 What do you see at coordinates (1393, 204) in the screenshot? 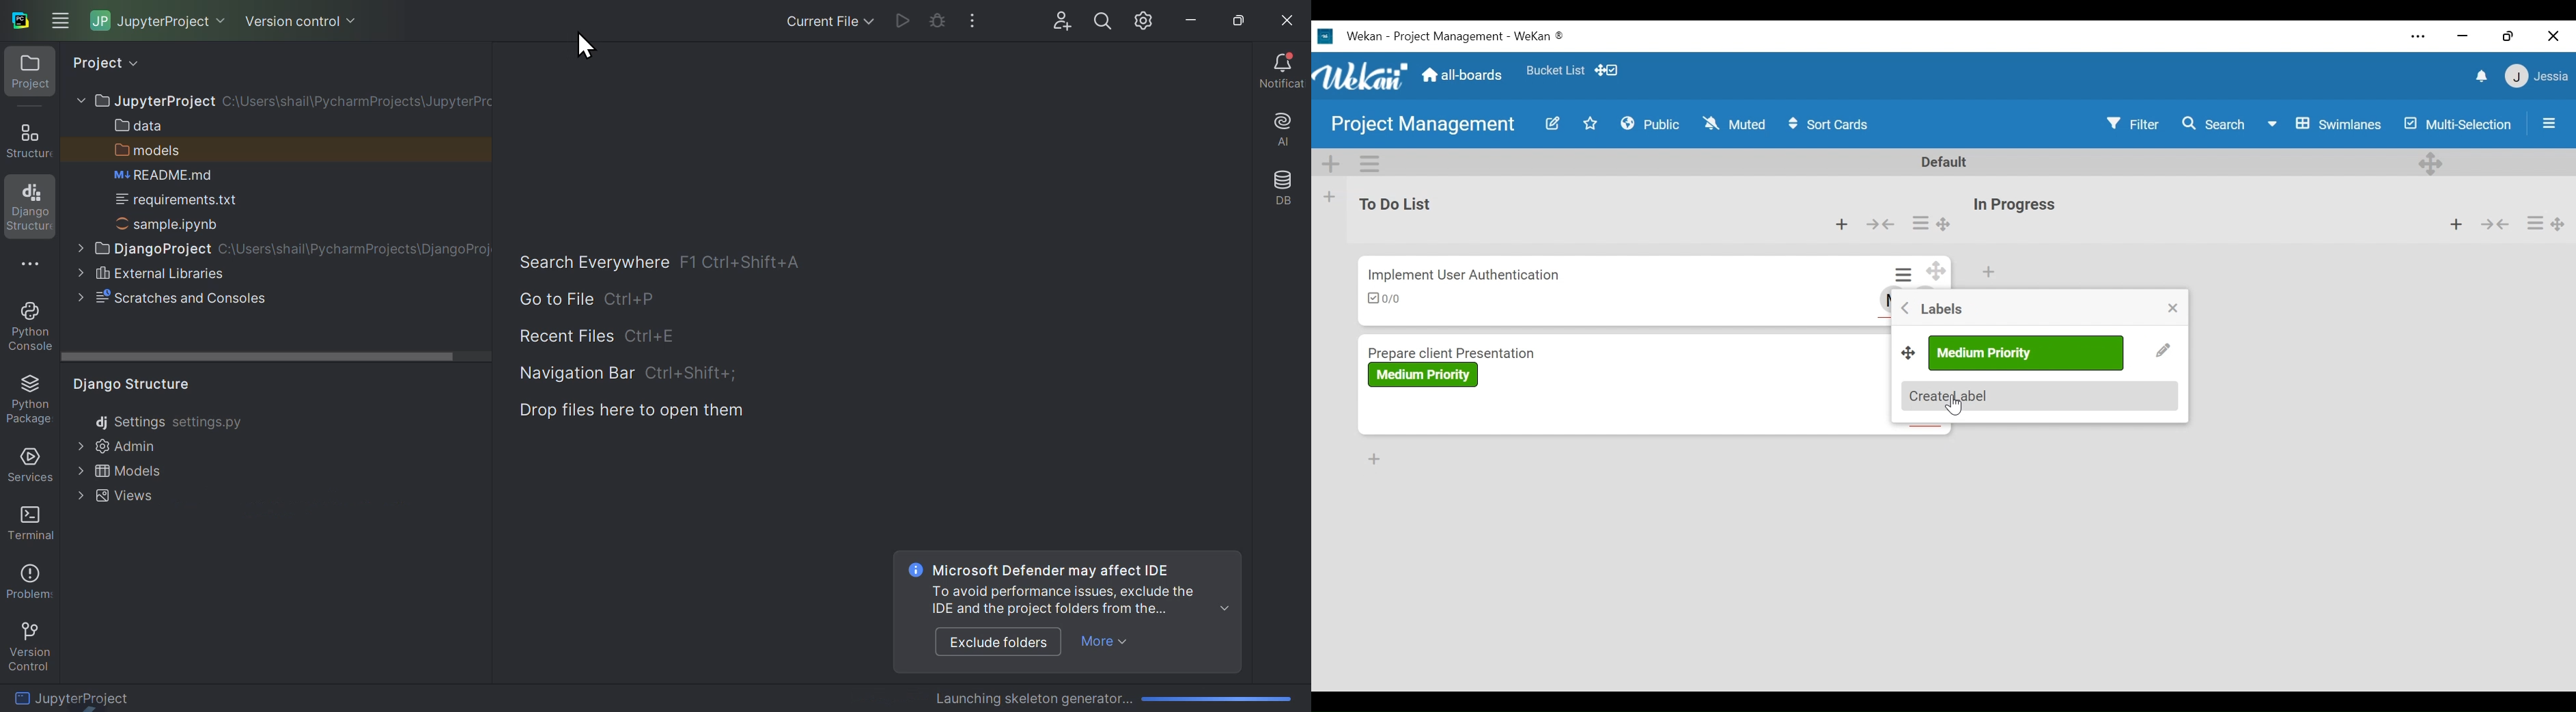
I see `List Name` at bounding box center [1393, 204].